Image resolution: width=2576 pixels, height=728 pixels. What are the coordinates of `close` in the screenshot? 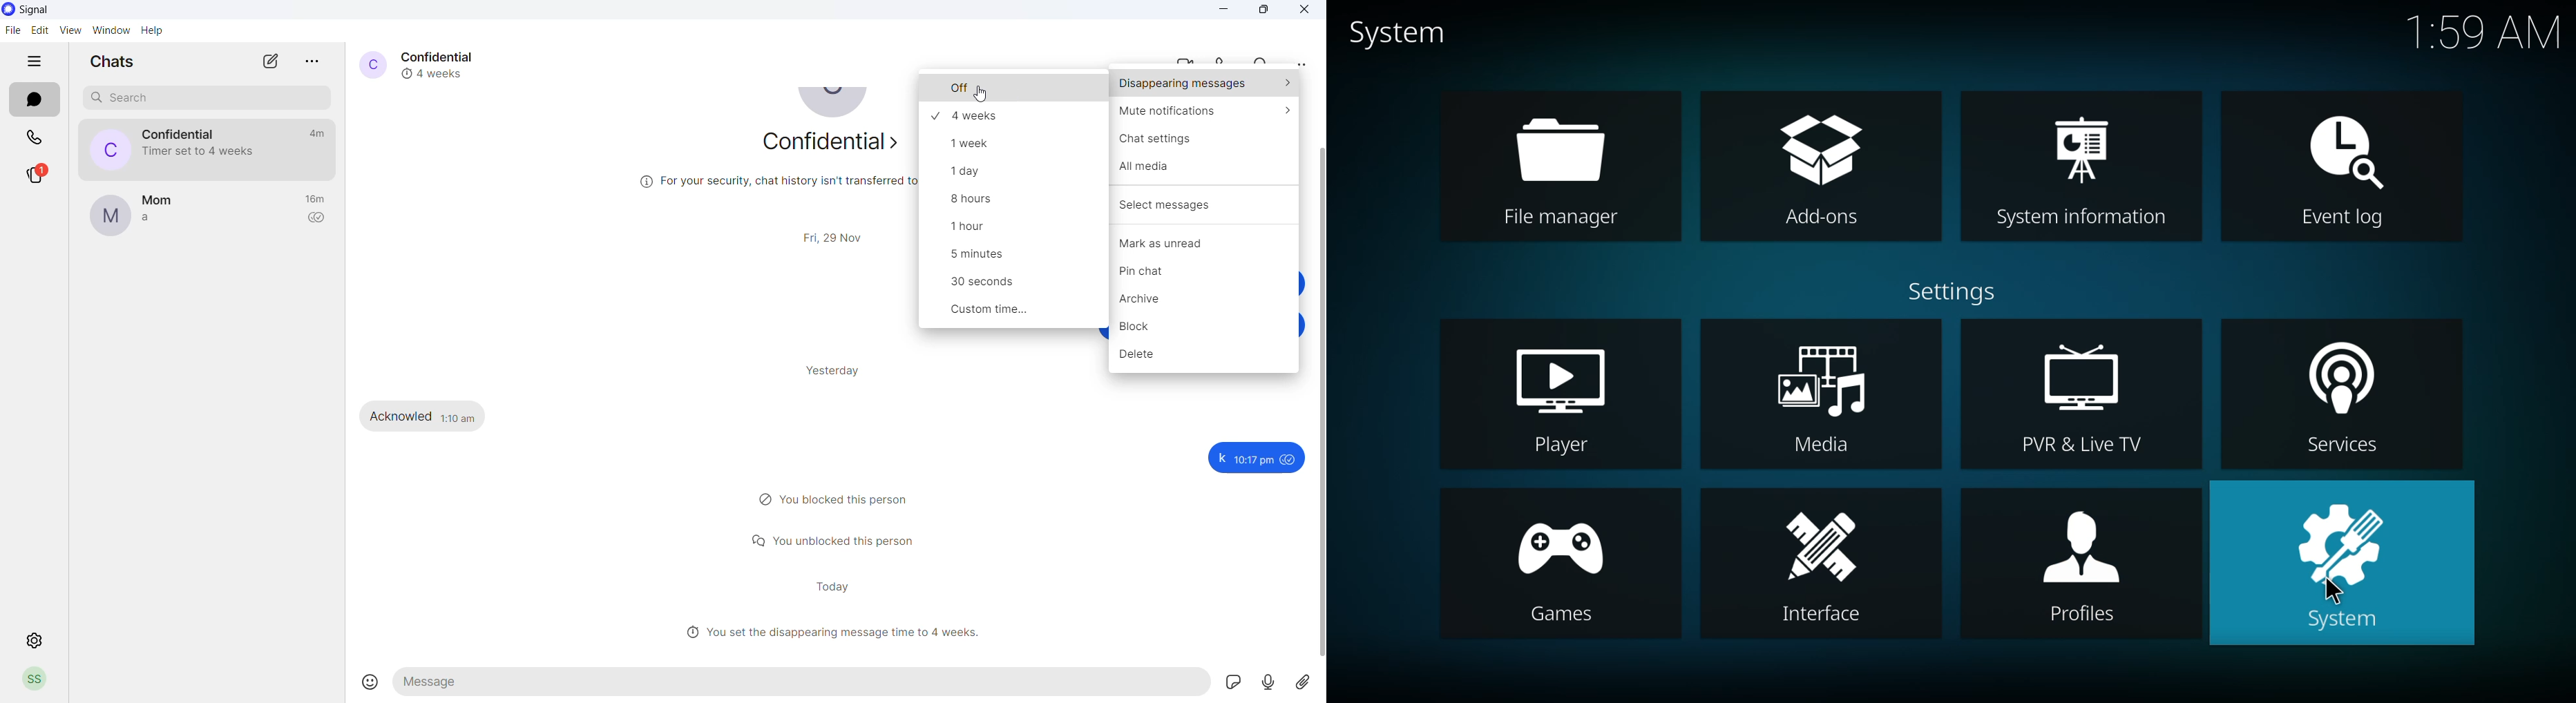 It's located at (1306, 10).